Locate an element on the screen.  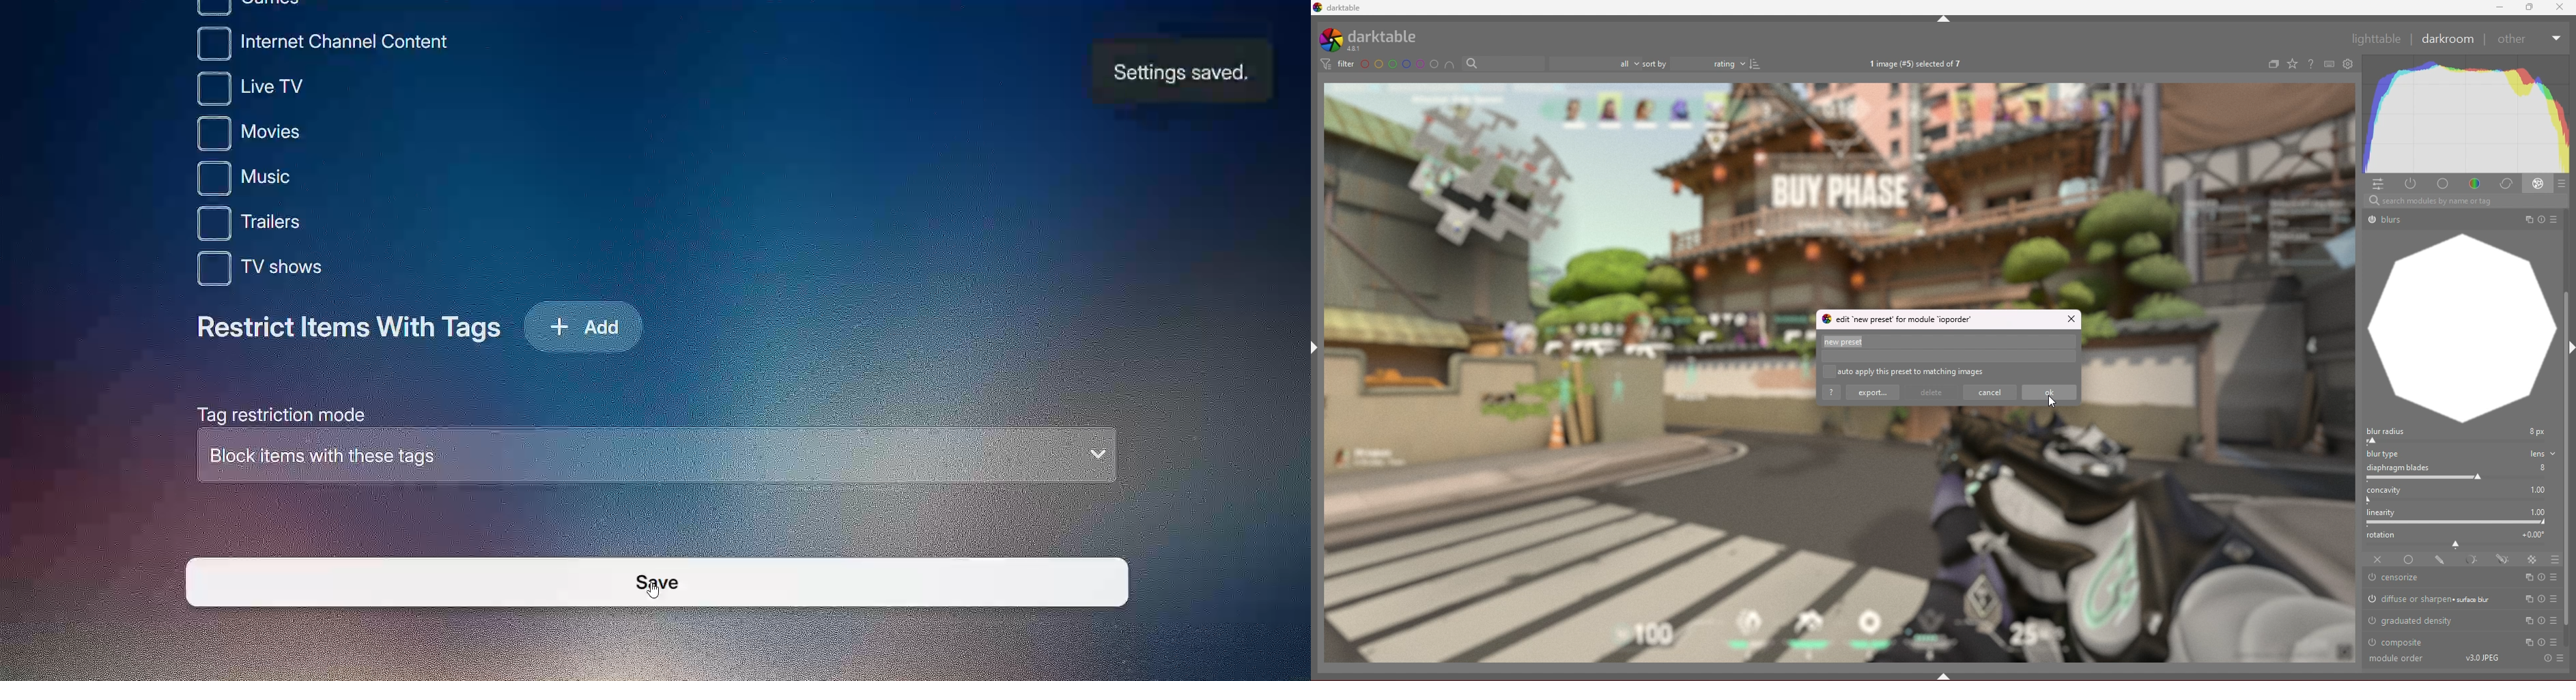
darktable is located at coordinates (1376, 40).